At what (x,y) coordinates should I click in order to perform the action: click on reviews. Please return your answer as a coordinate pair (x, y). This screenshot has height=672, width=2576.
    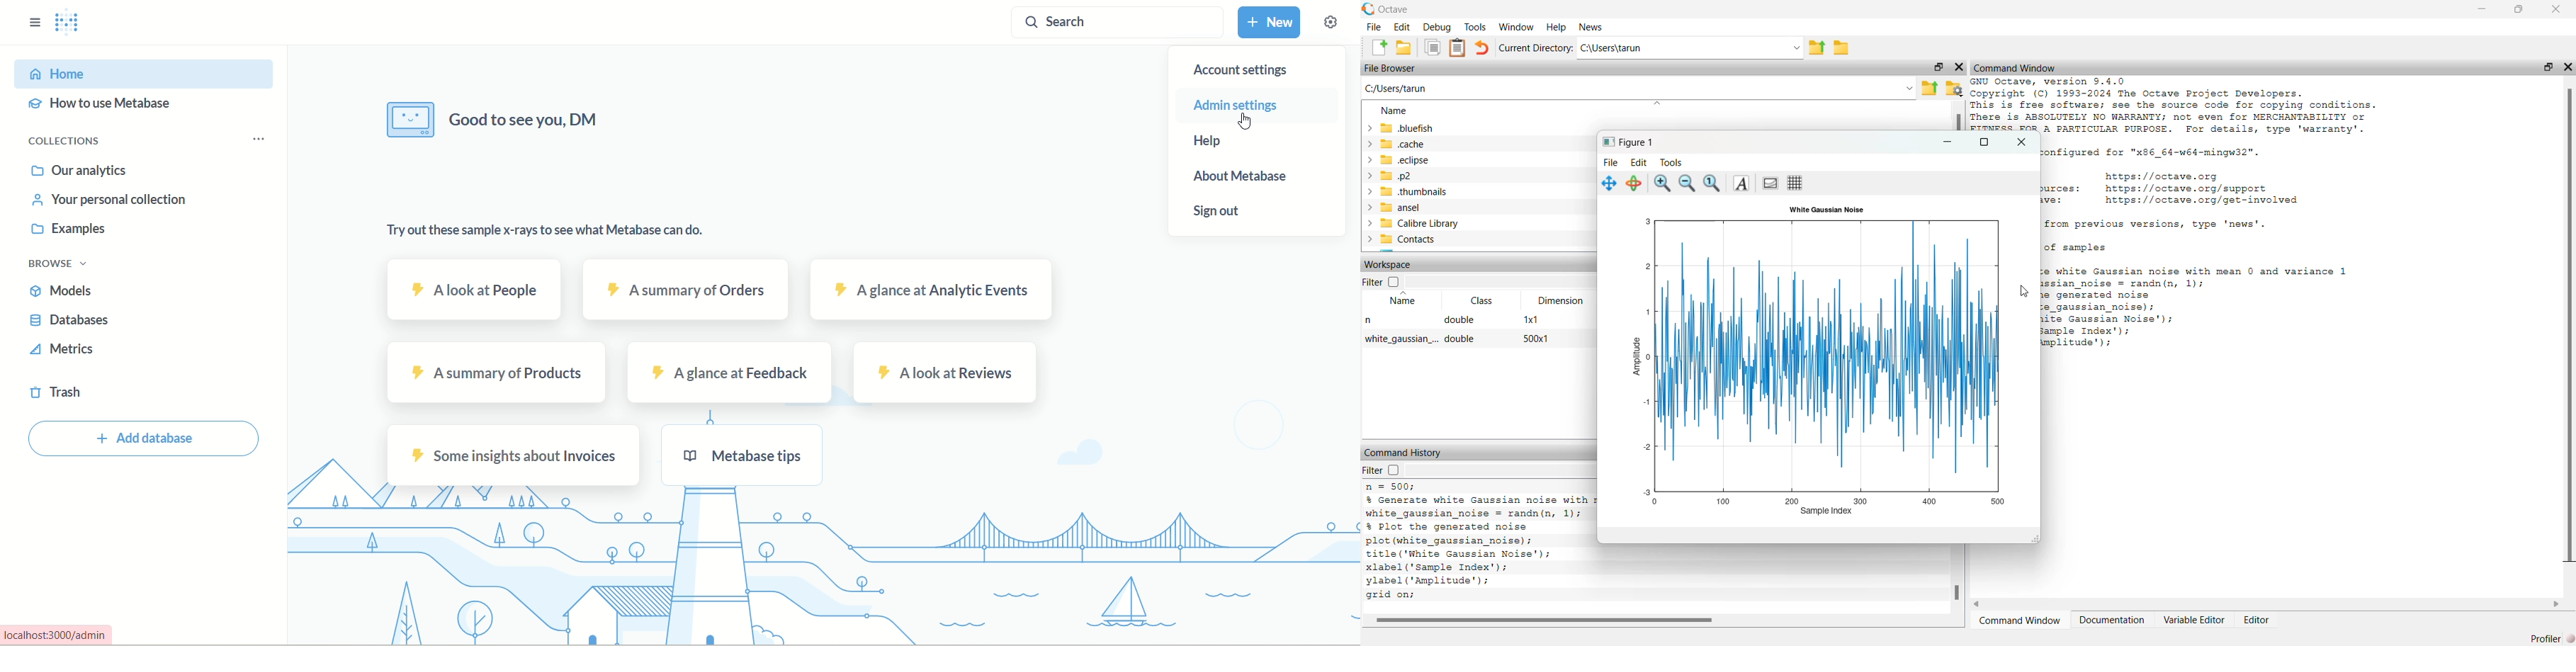
    Looking at the image, I should click on (942, 373).